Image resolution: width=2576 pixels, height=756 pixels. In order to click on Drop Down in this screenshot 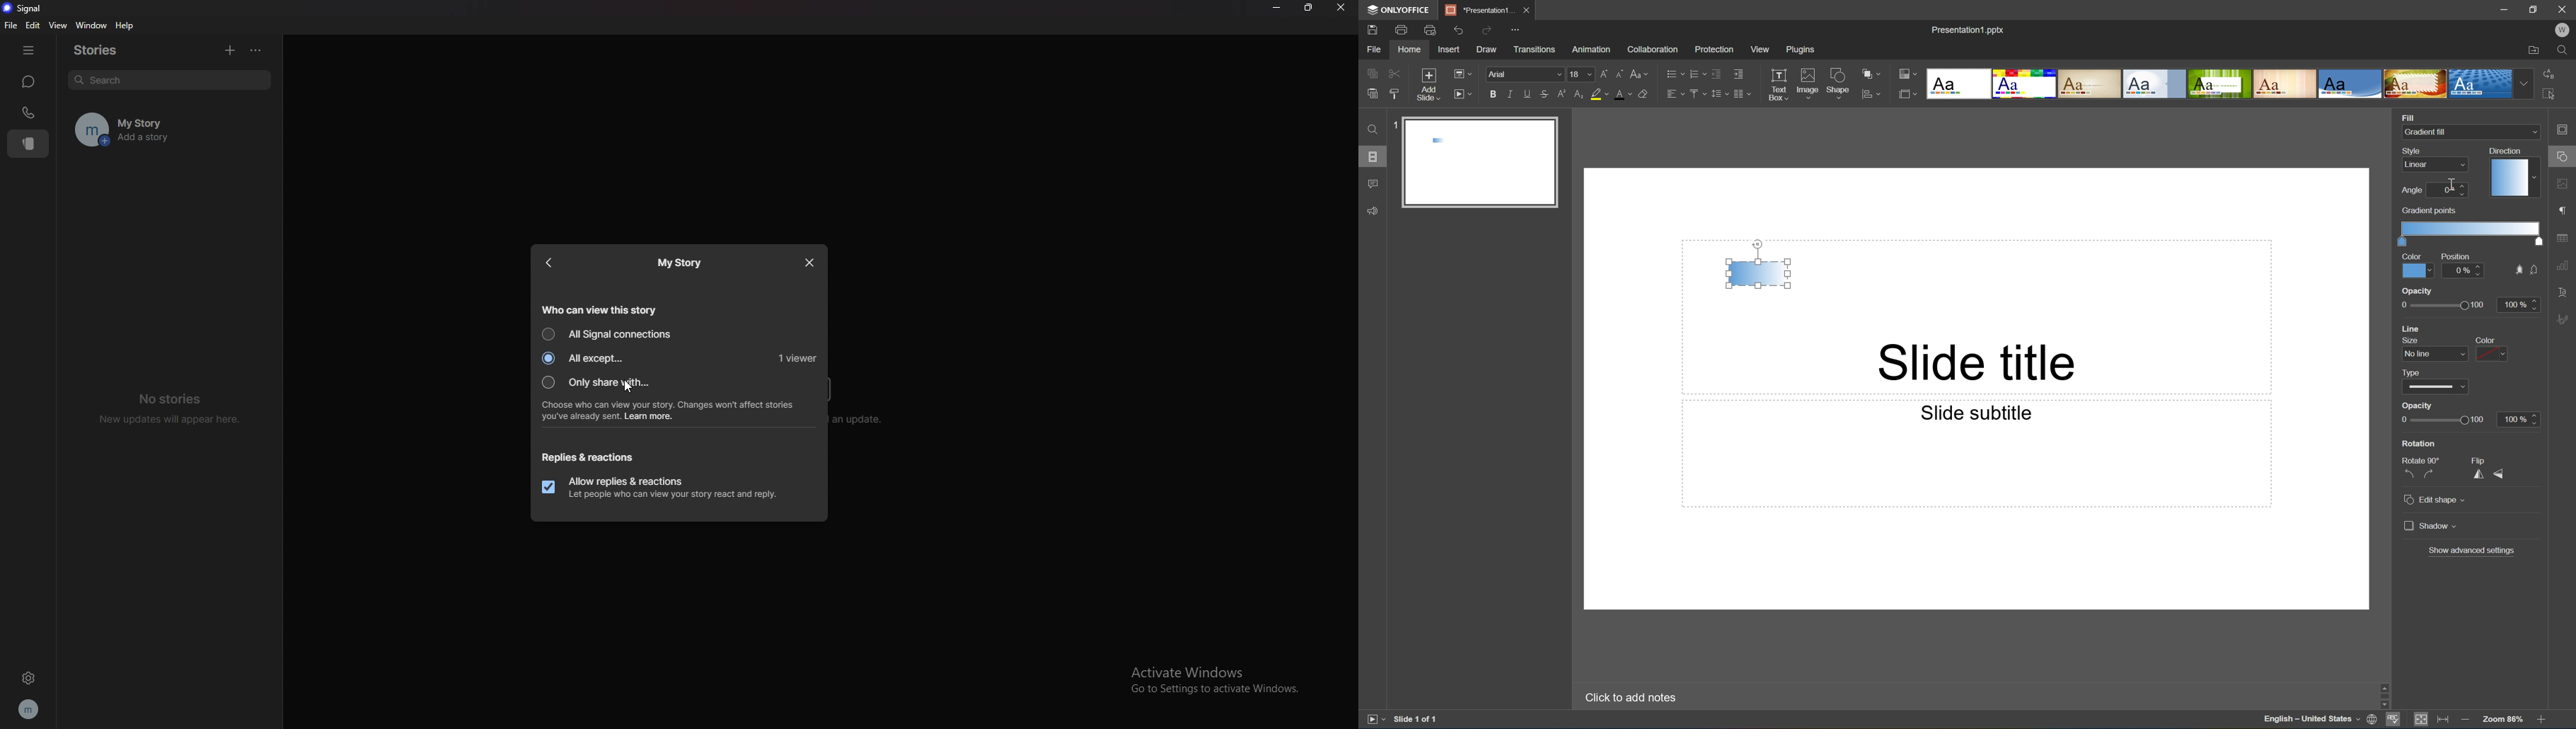, I will do `click(2524, 83)`.